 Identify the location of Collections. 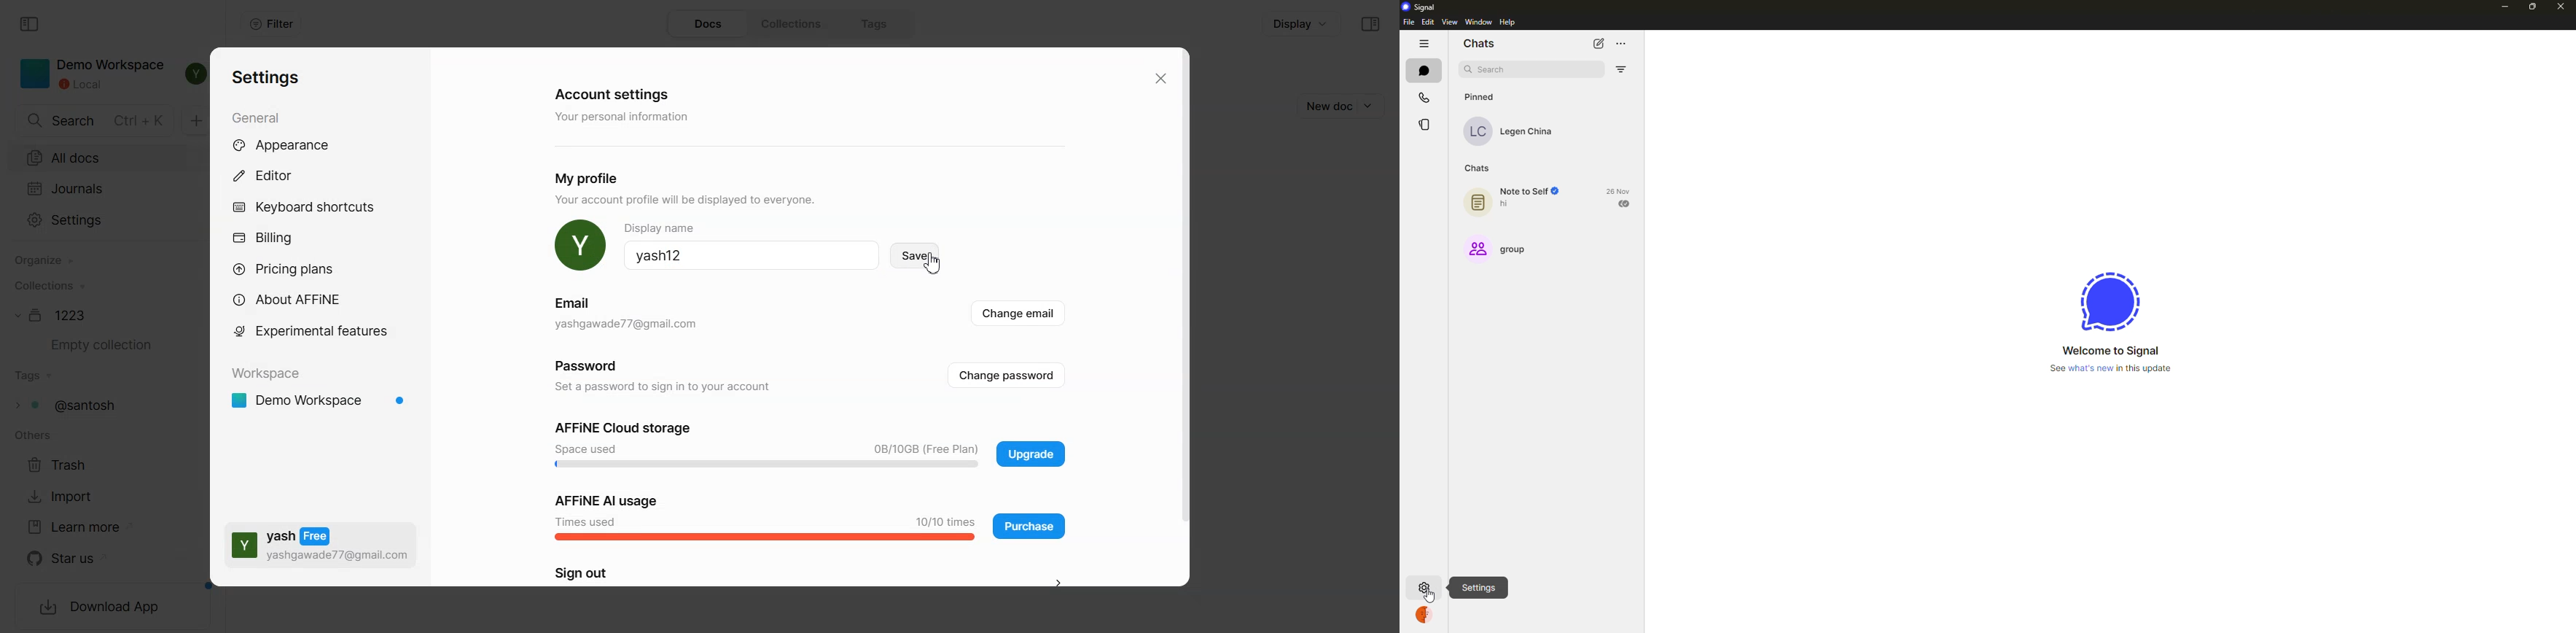
(796, 24).